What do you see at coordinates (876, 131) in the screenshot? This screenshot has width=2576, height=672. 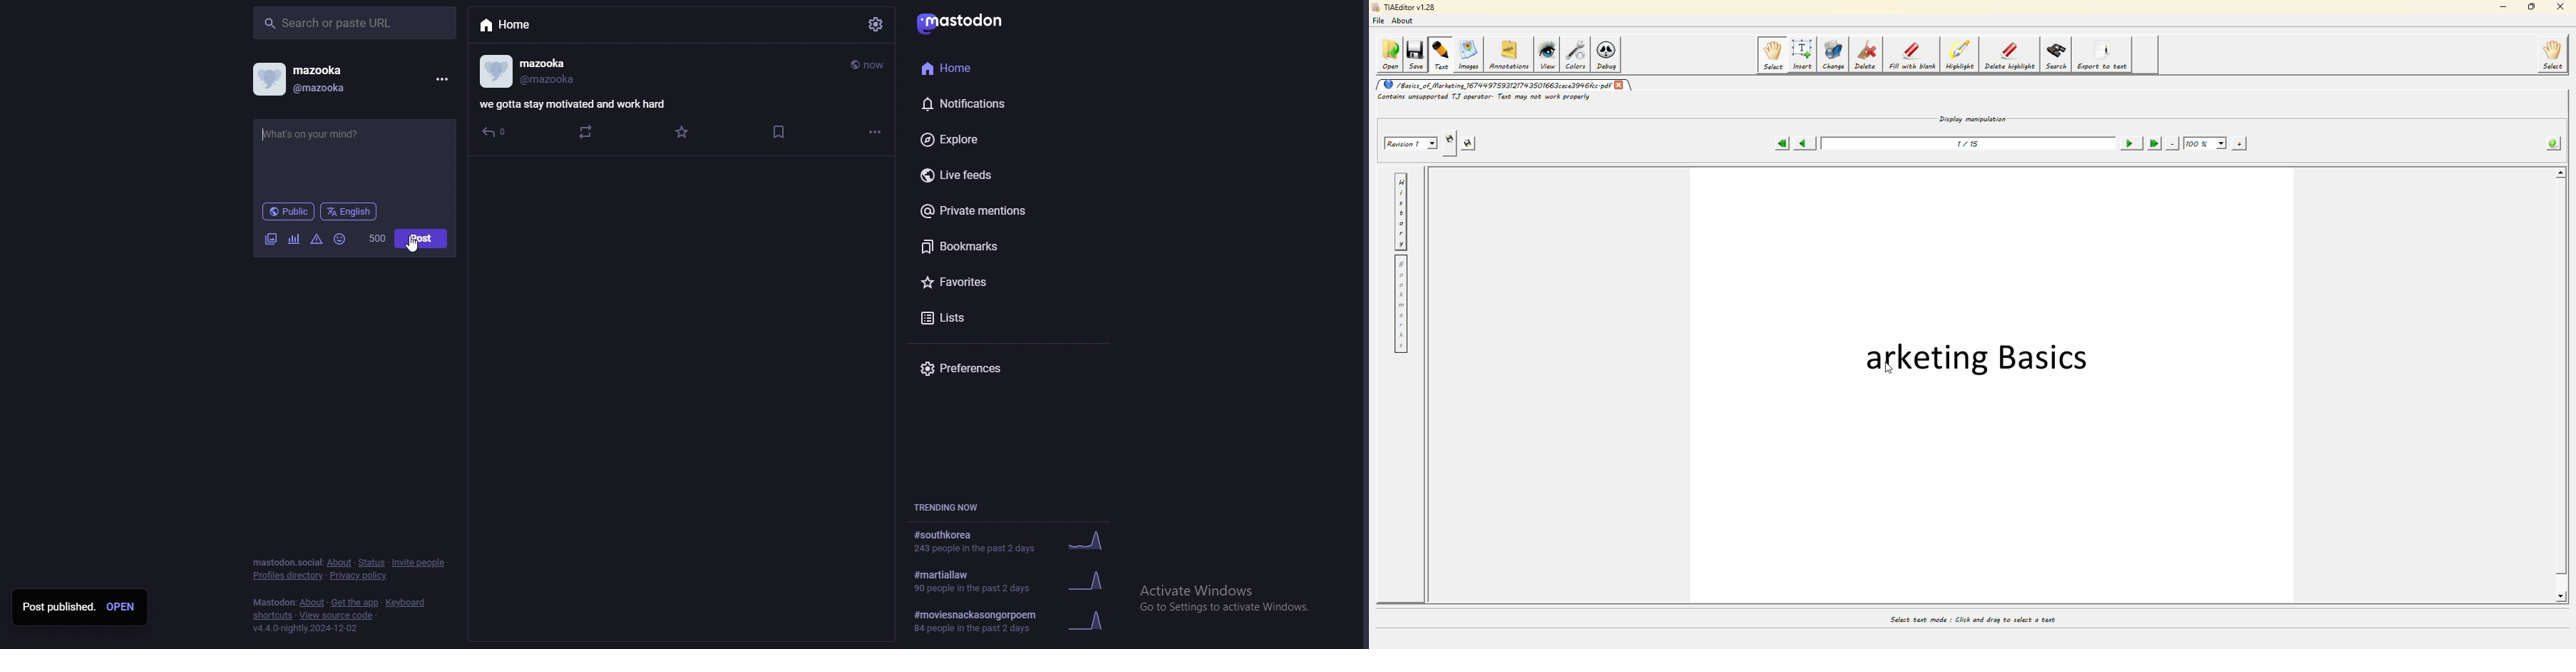 I see `more` at bounding box center [876, 131].